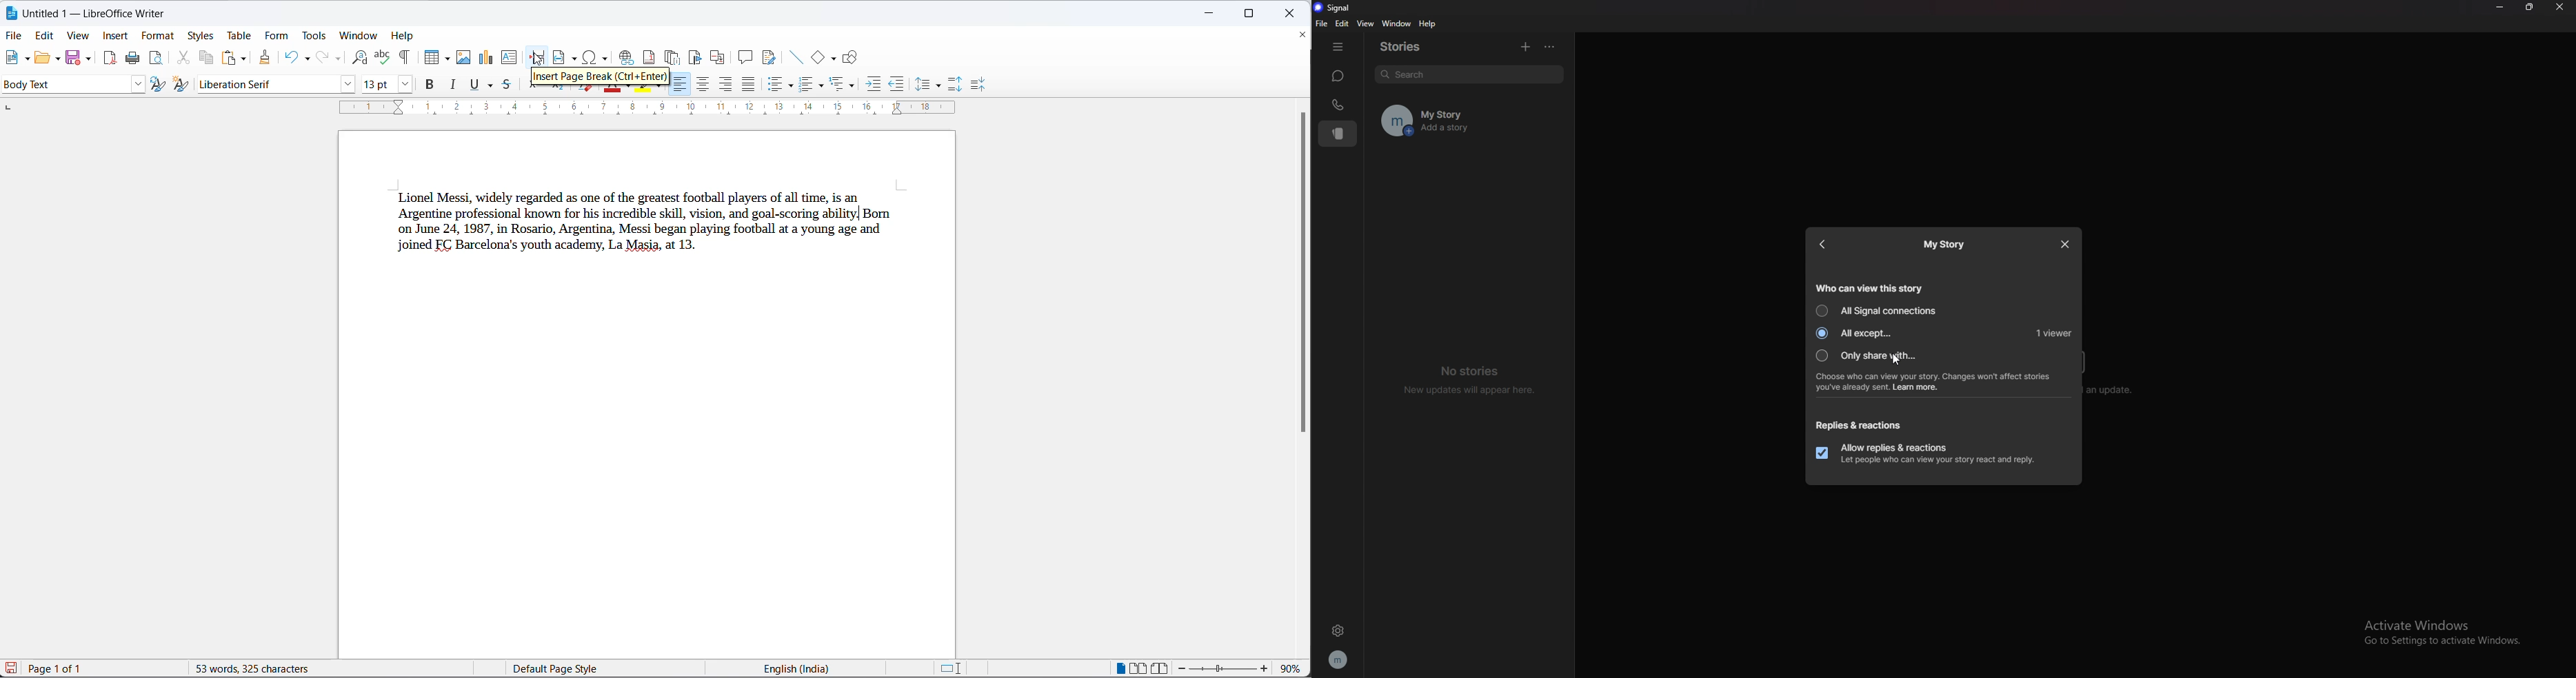 The height and width of the screenshot is (700, 2576). Describe the element at coordinates (2529, 7) in the screenshot. I see `resize` at that location.